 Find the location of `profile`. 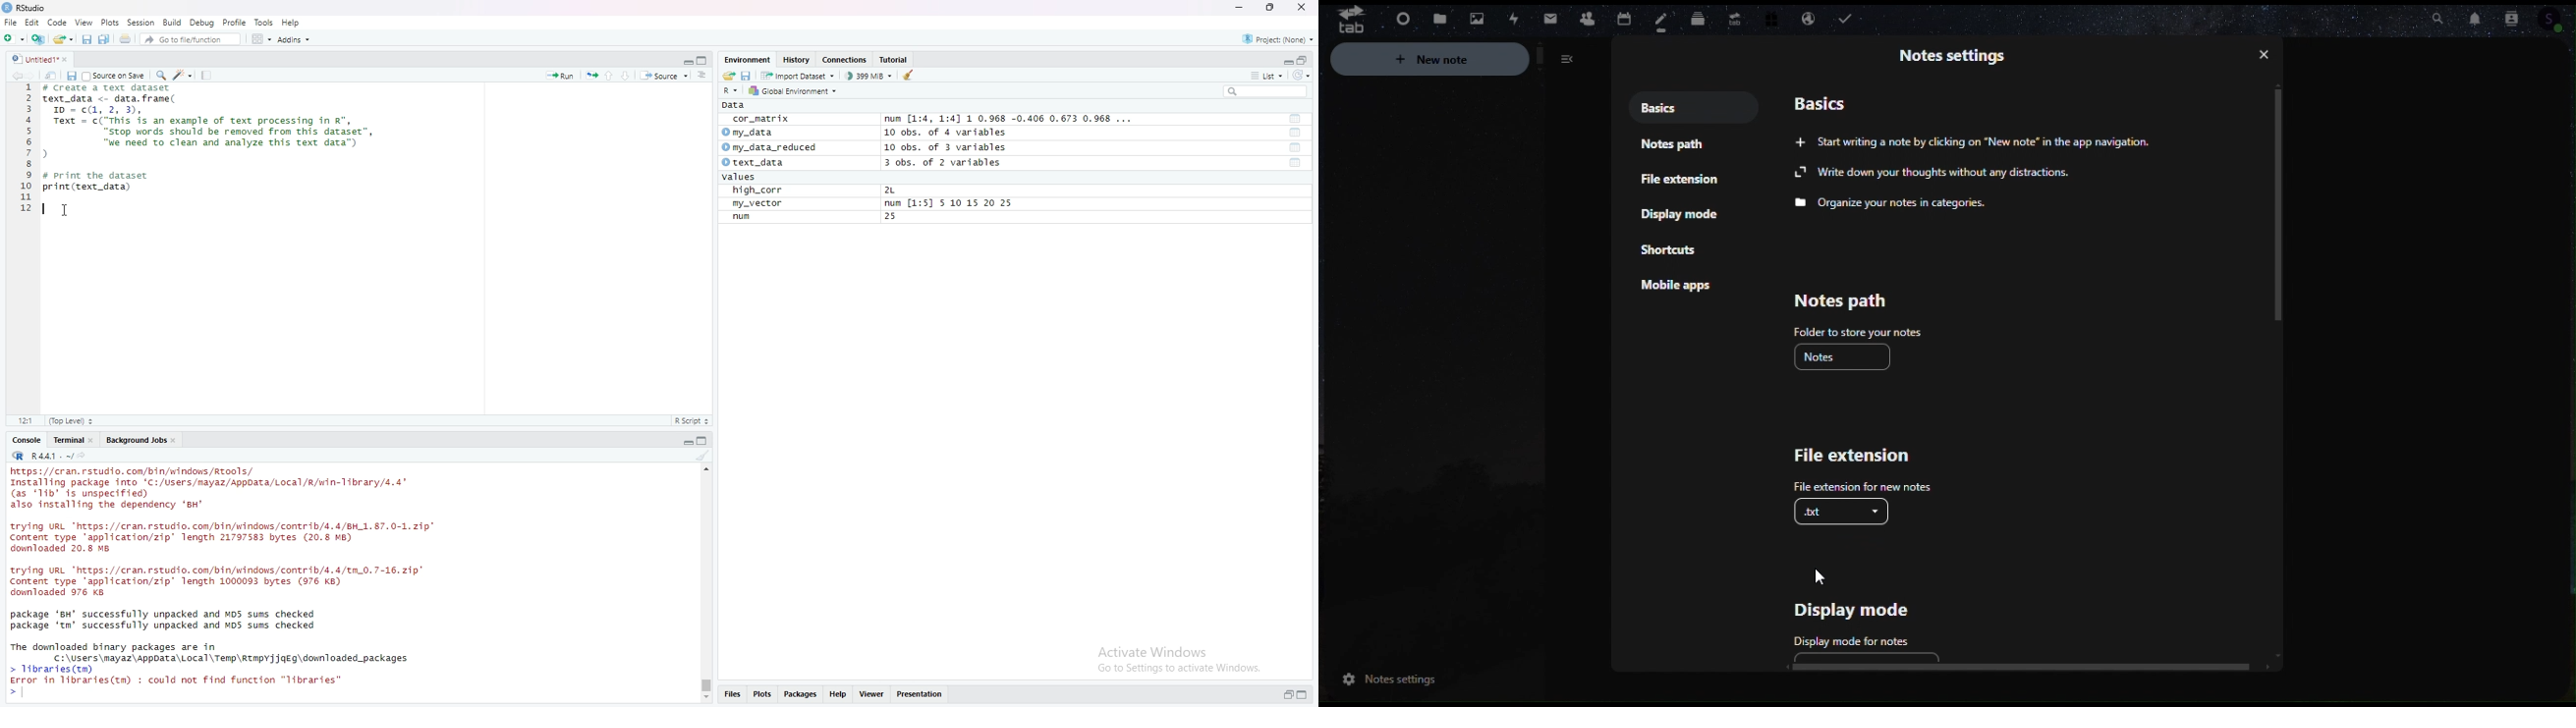

profile is located at coordinates (236, 22).